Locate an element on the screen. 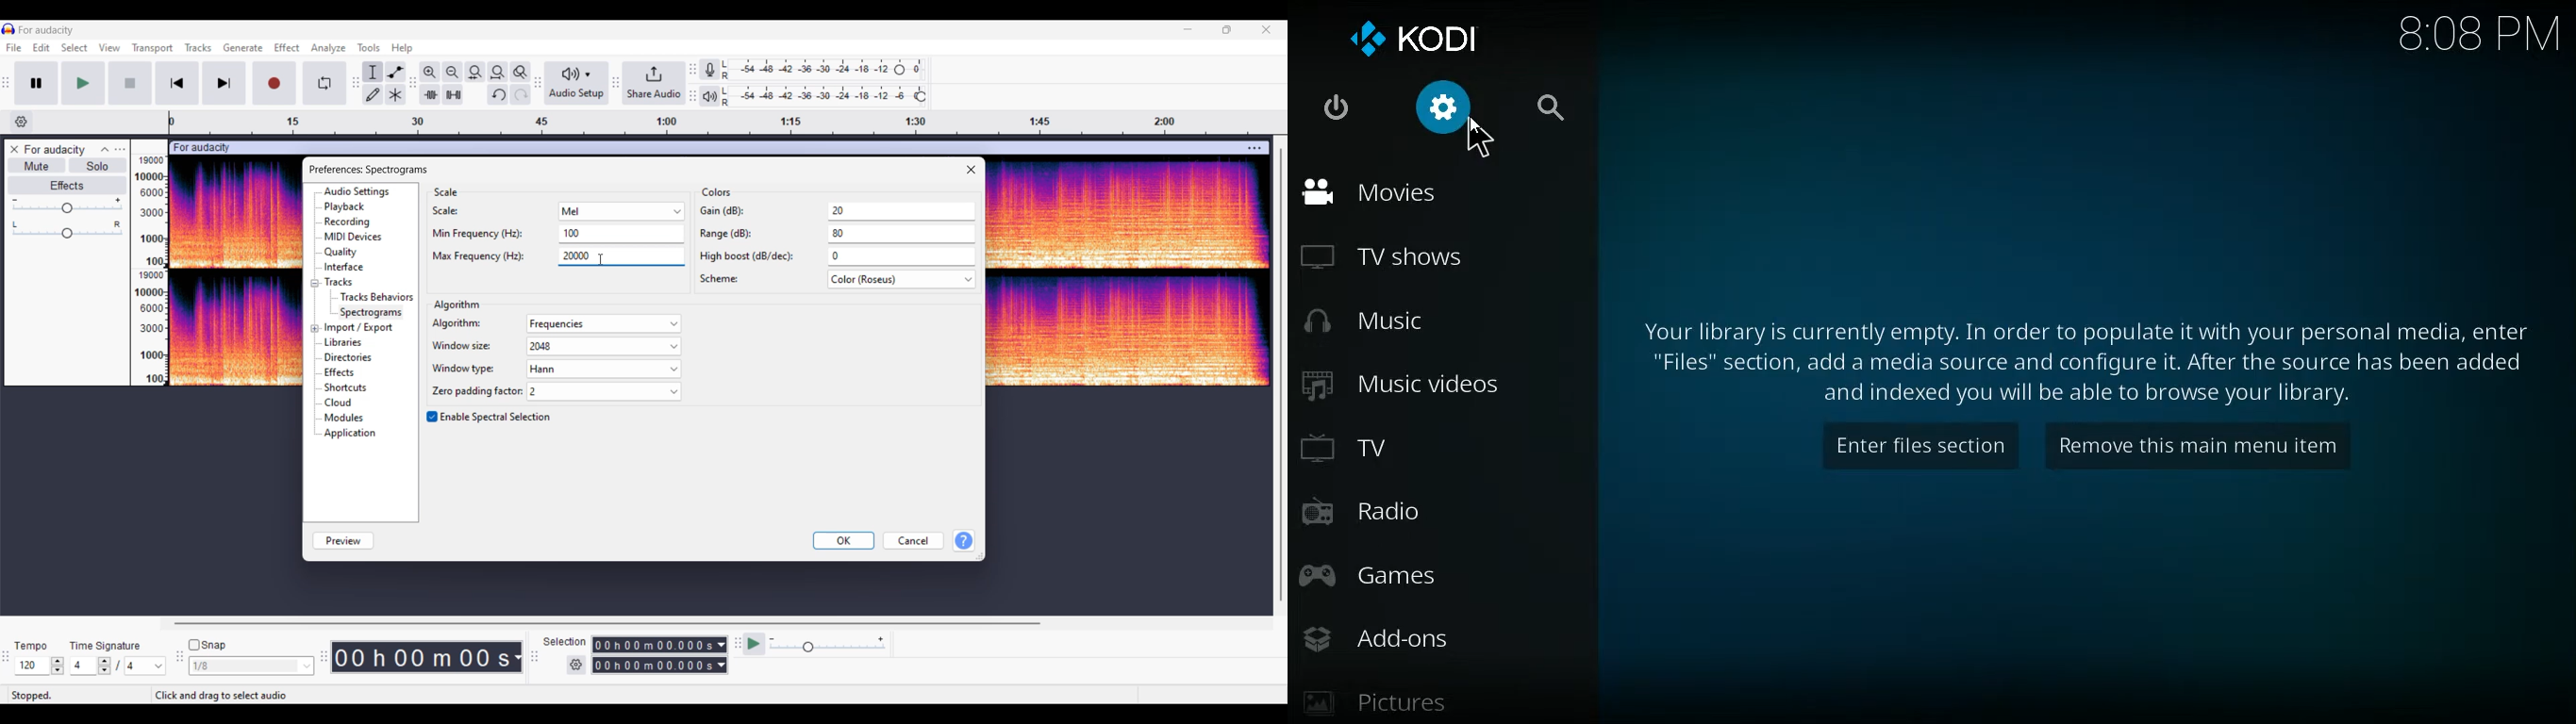  Track settings is located at coordinates (1254, 149).